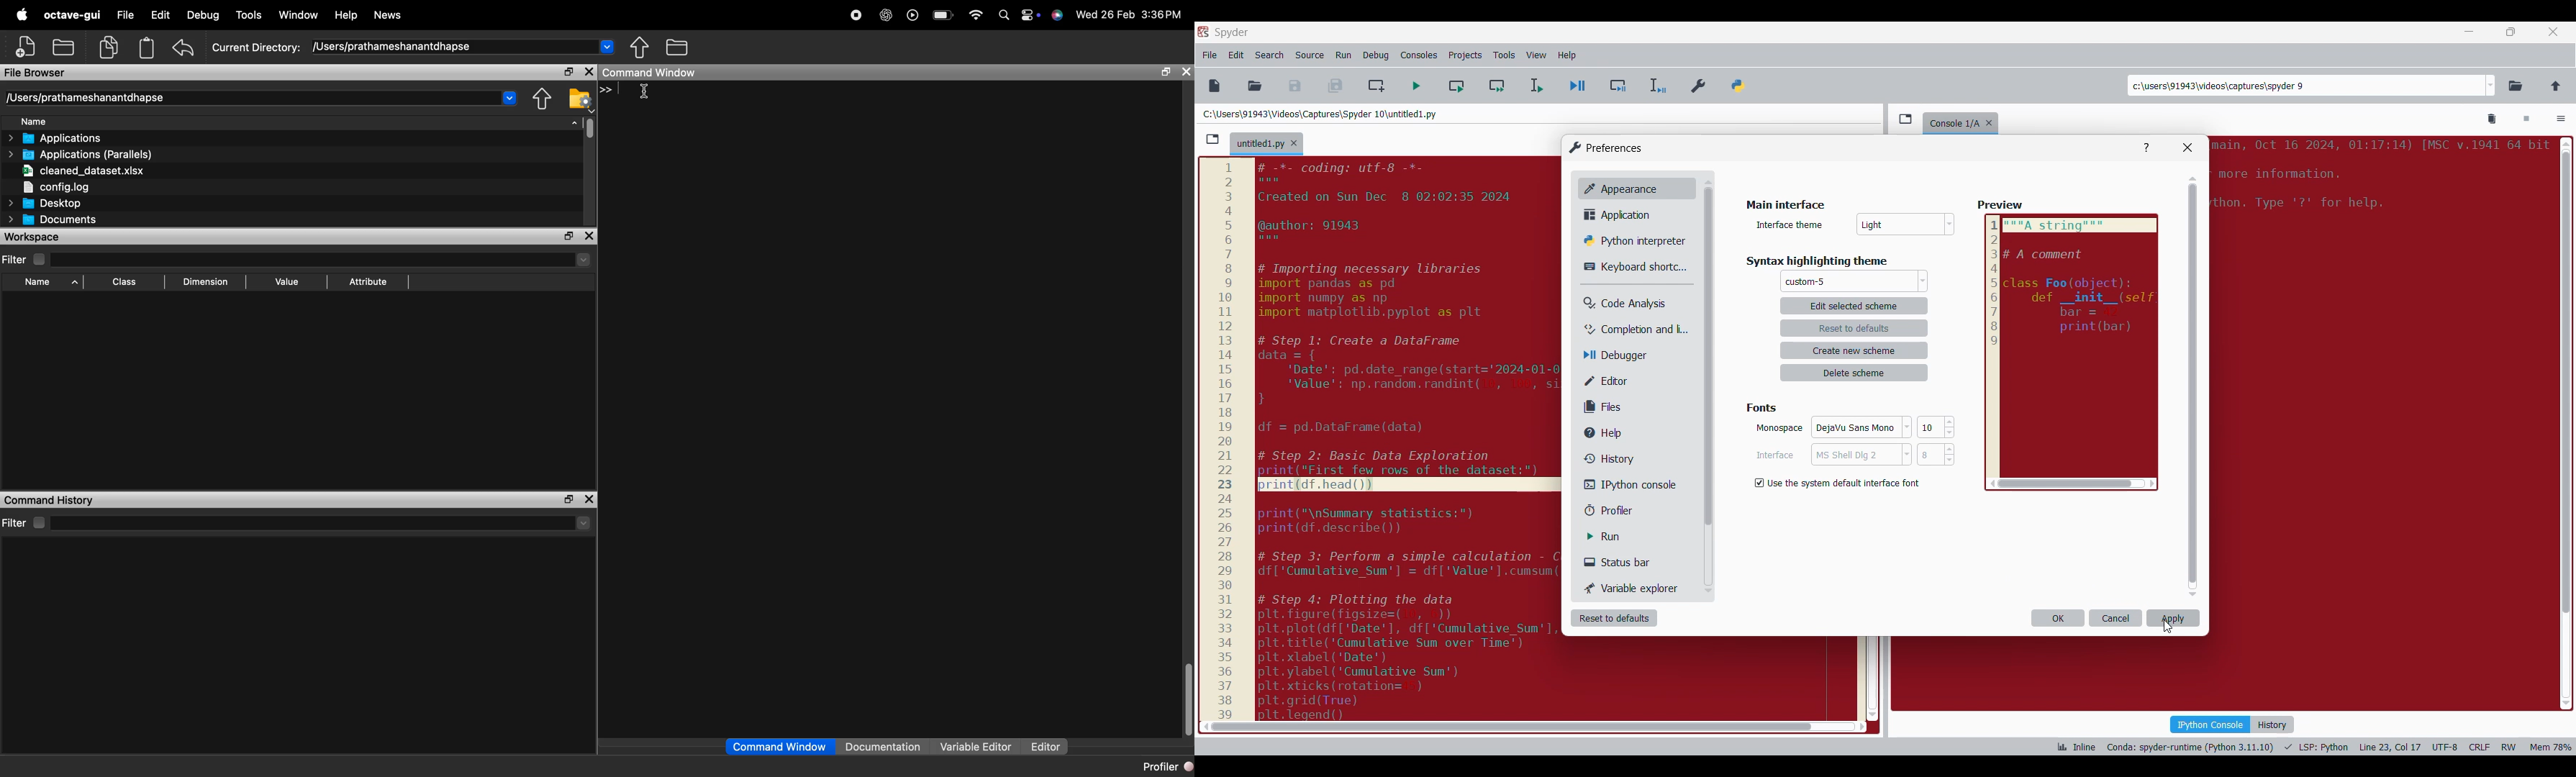 This screenshot has width=2576, height=784. I want to click on Software name, so click(1232, 32).